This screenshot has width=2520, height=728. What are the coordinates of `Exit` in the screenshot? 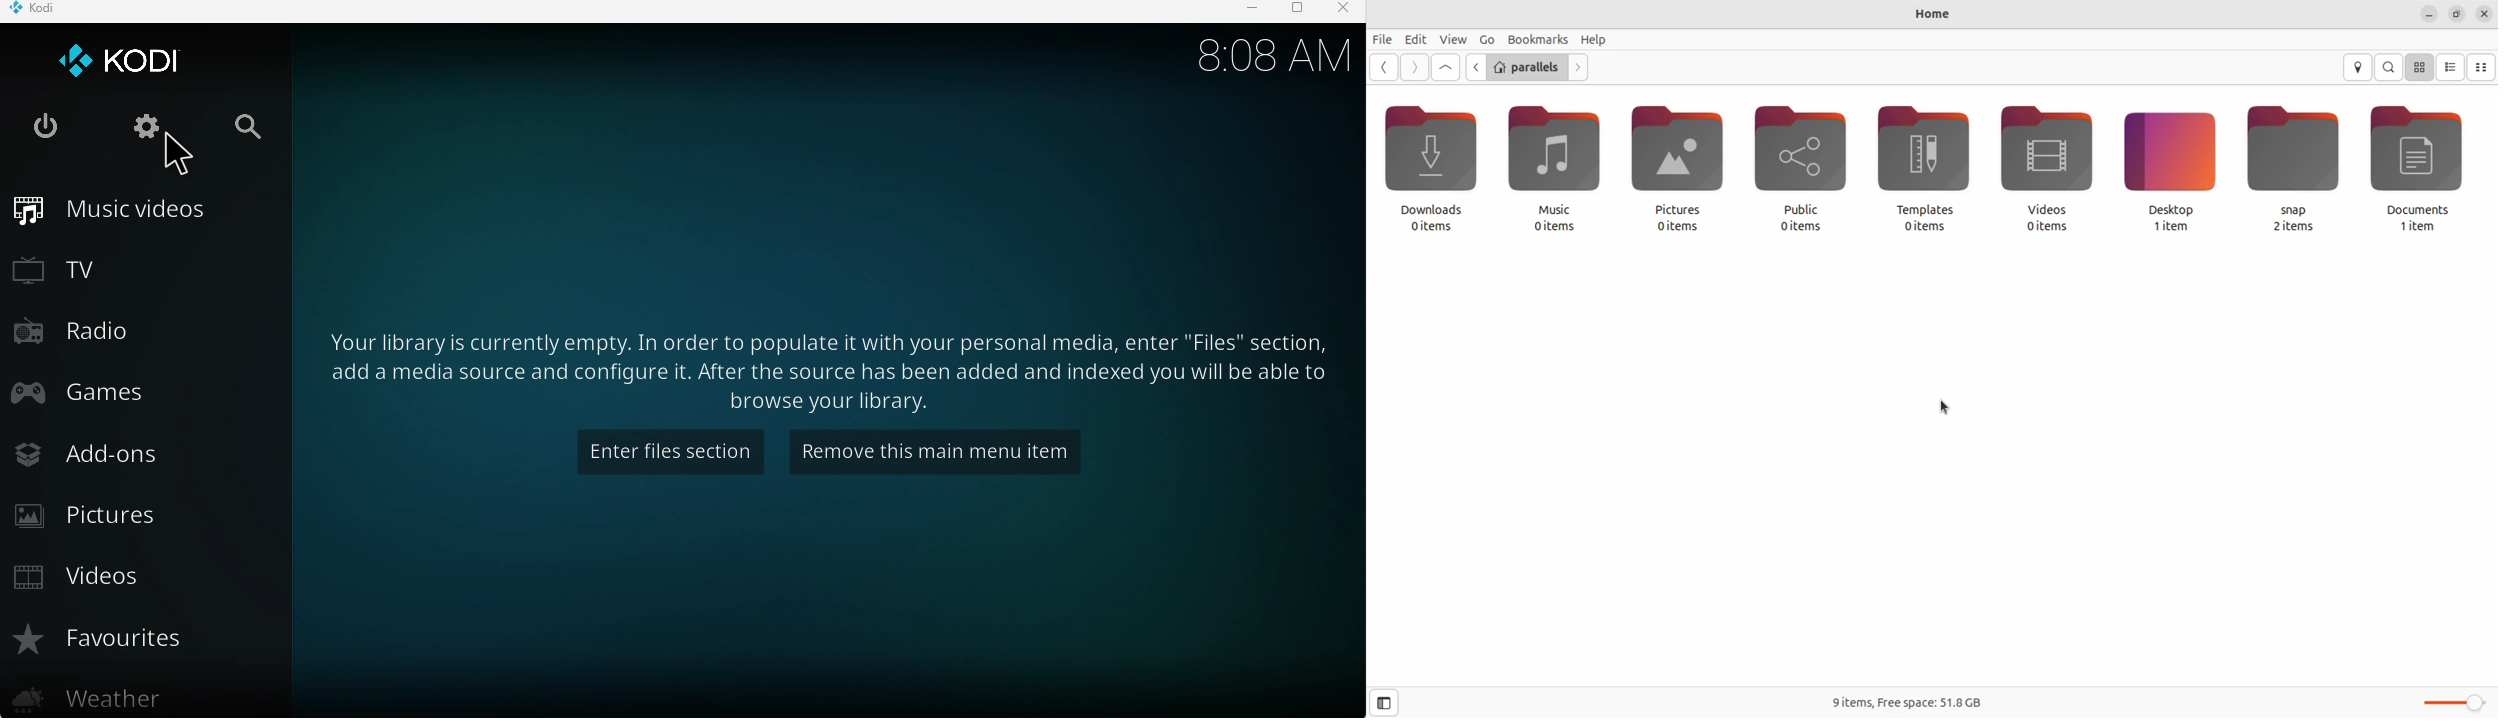 It's located at (51, 133).